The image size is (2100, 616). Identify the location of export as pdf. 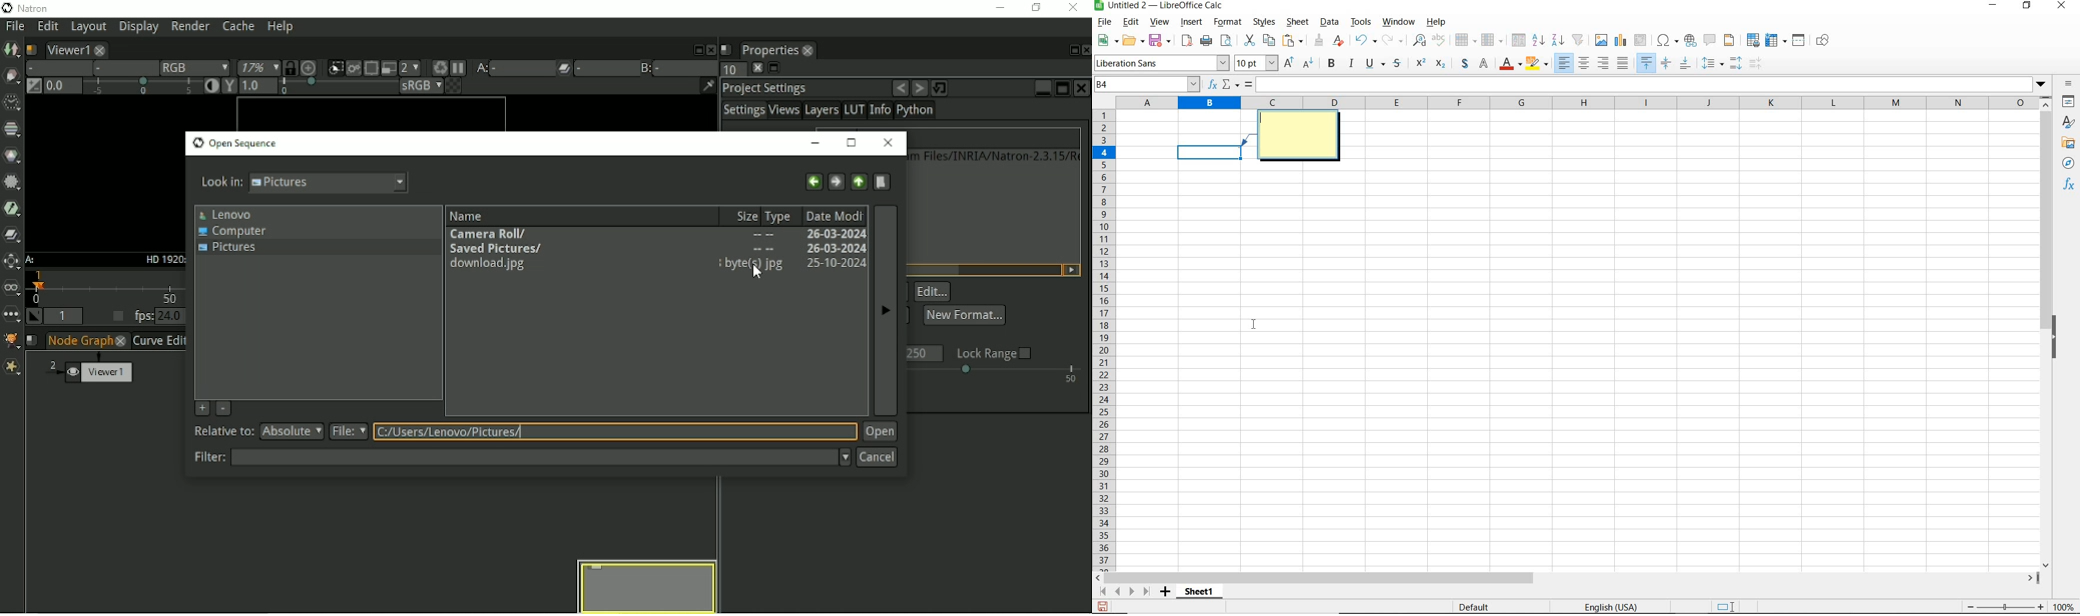
(1185, 41).